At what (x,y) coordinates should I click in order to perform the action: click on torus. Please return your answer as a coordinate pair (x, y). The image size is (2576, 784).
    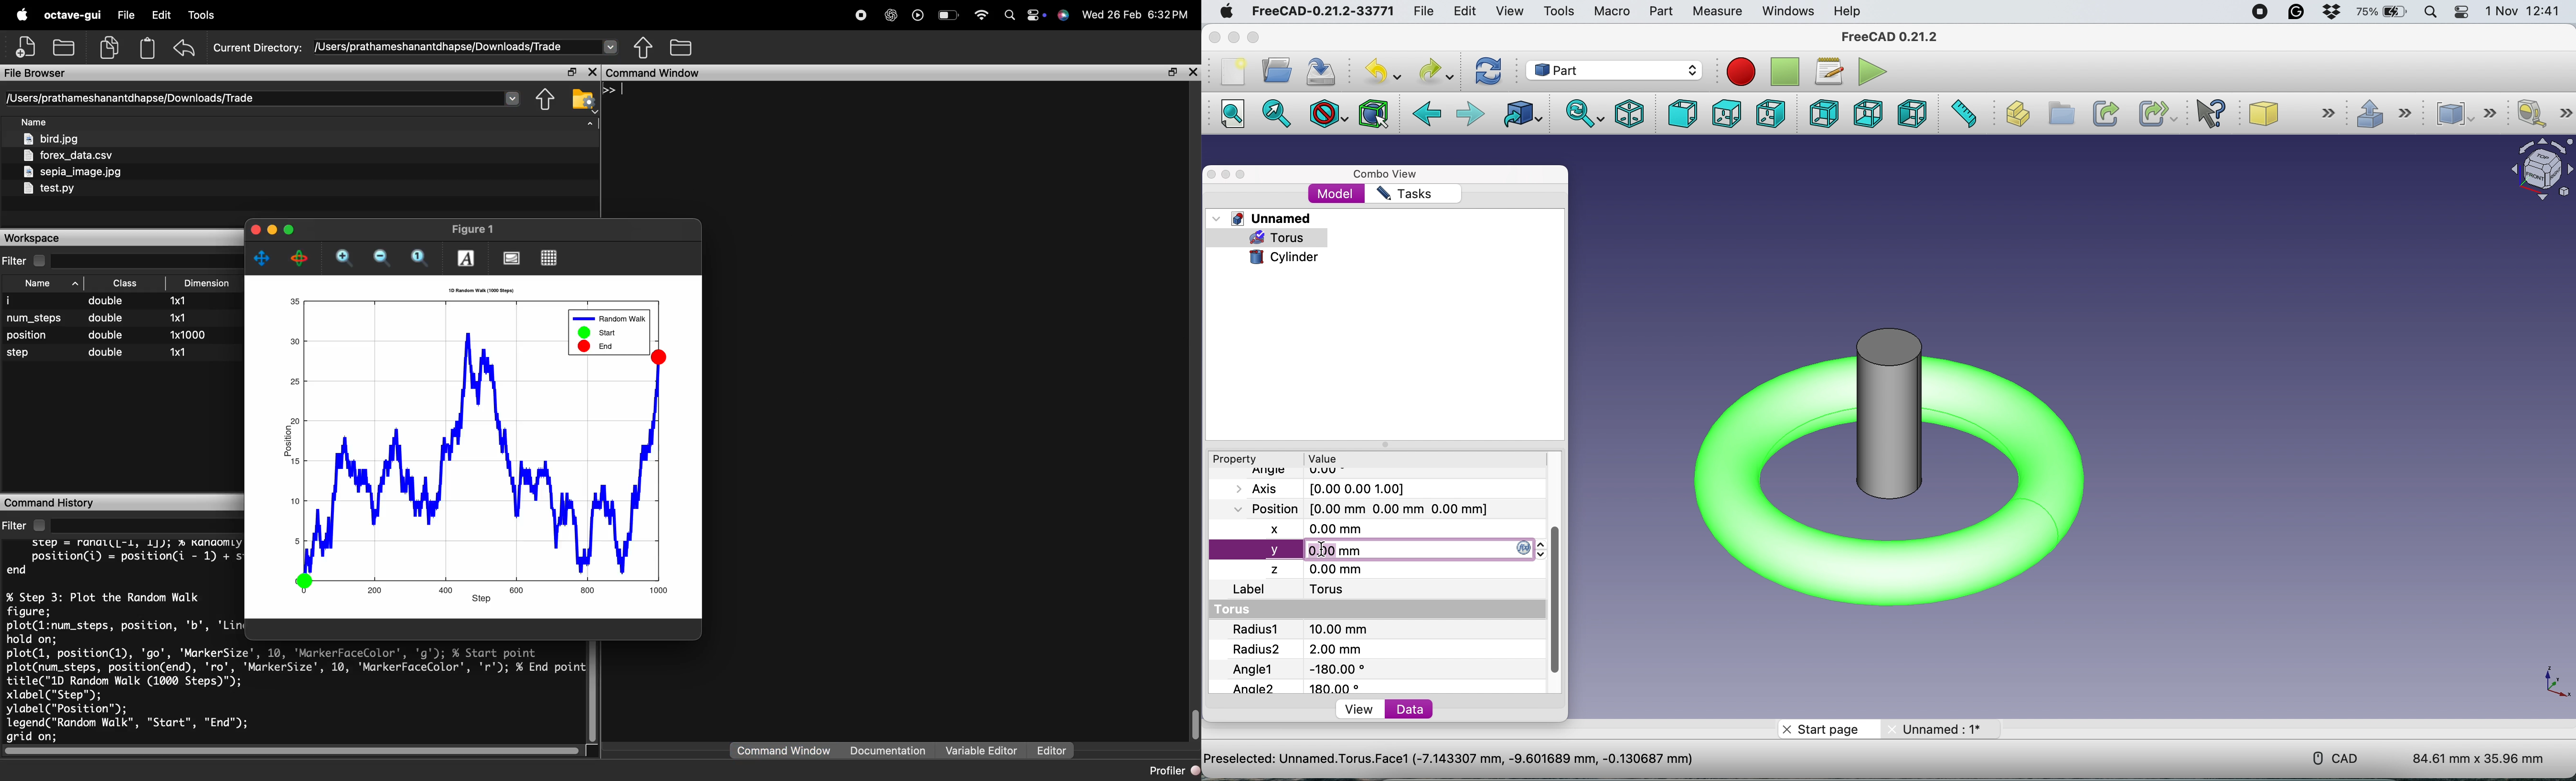
    Looking at the image, I should click on (1239, 610).